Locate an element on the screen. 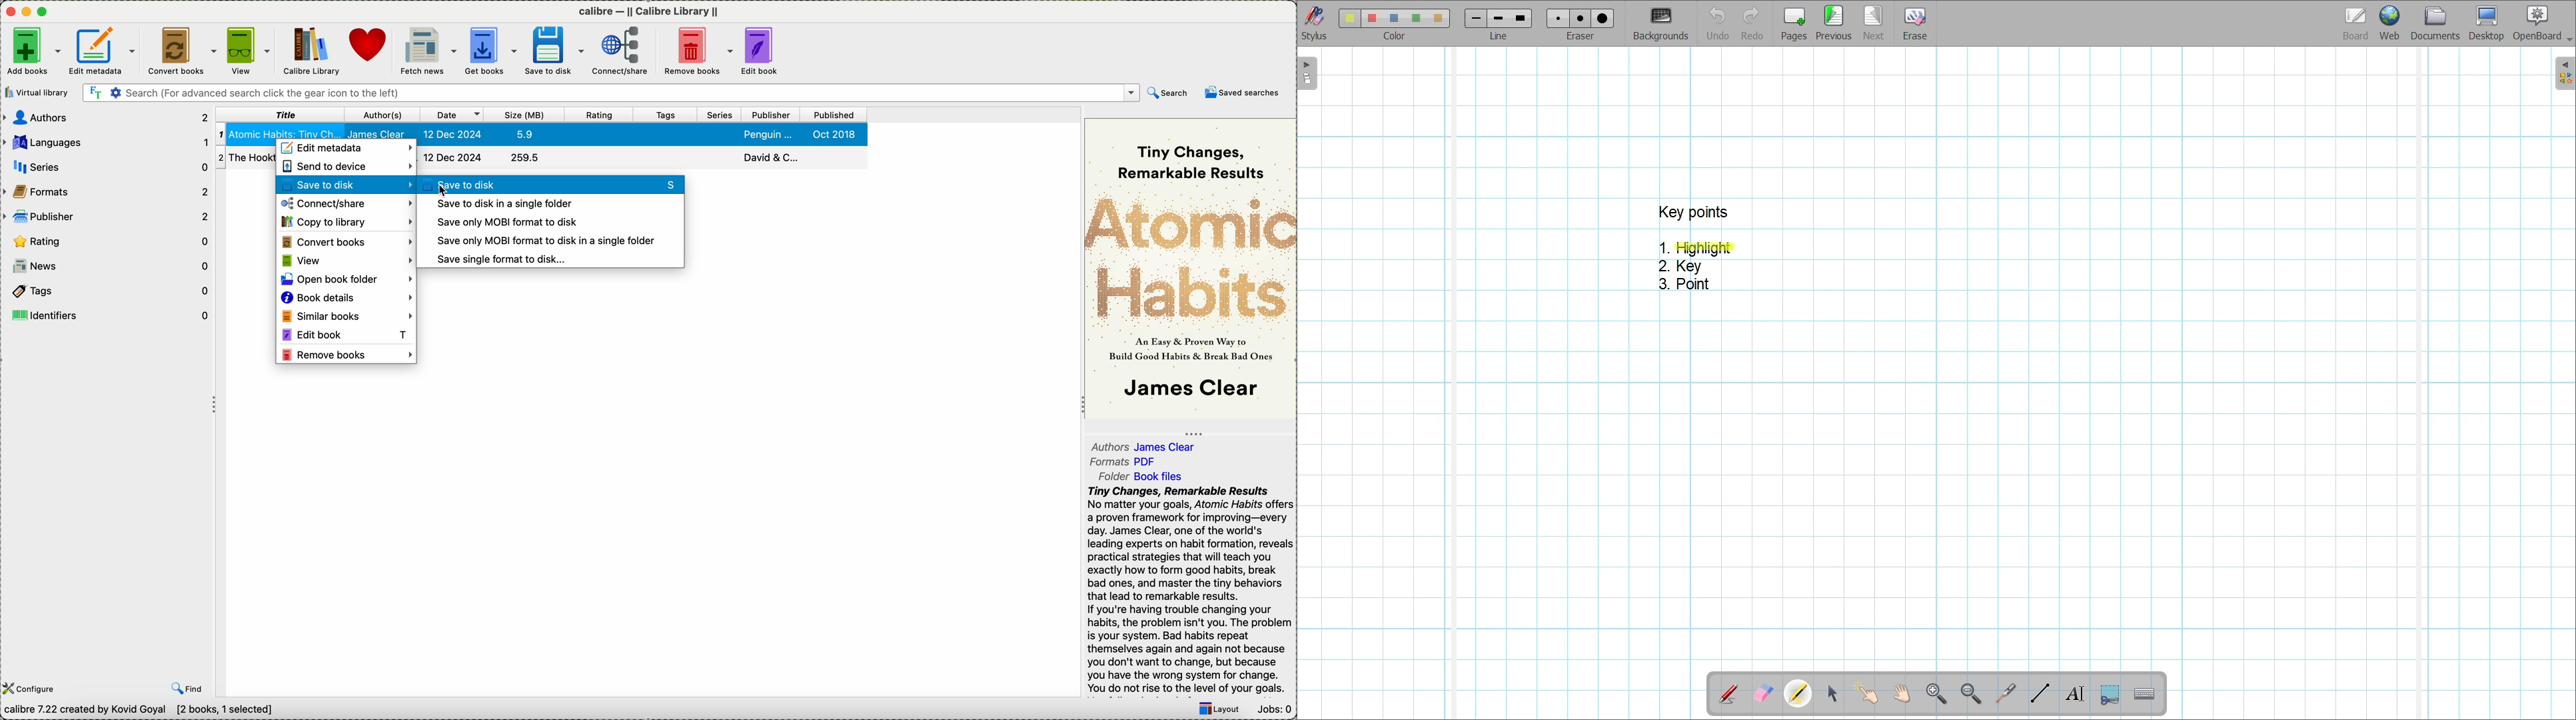  color 2 is located at coordinates (1371, 19).